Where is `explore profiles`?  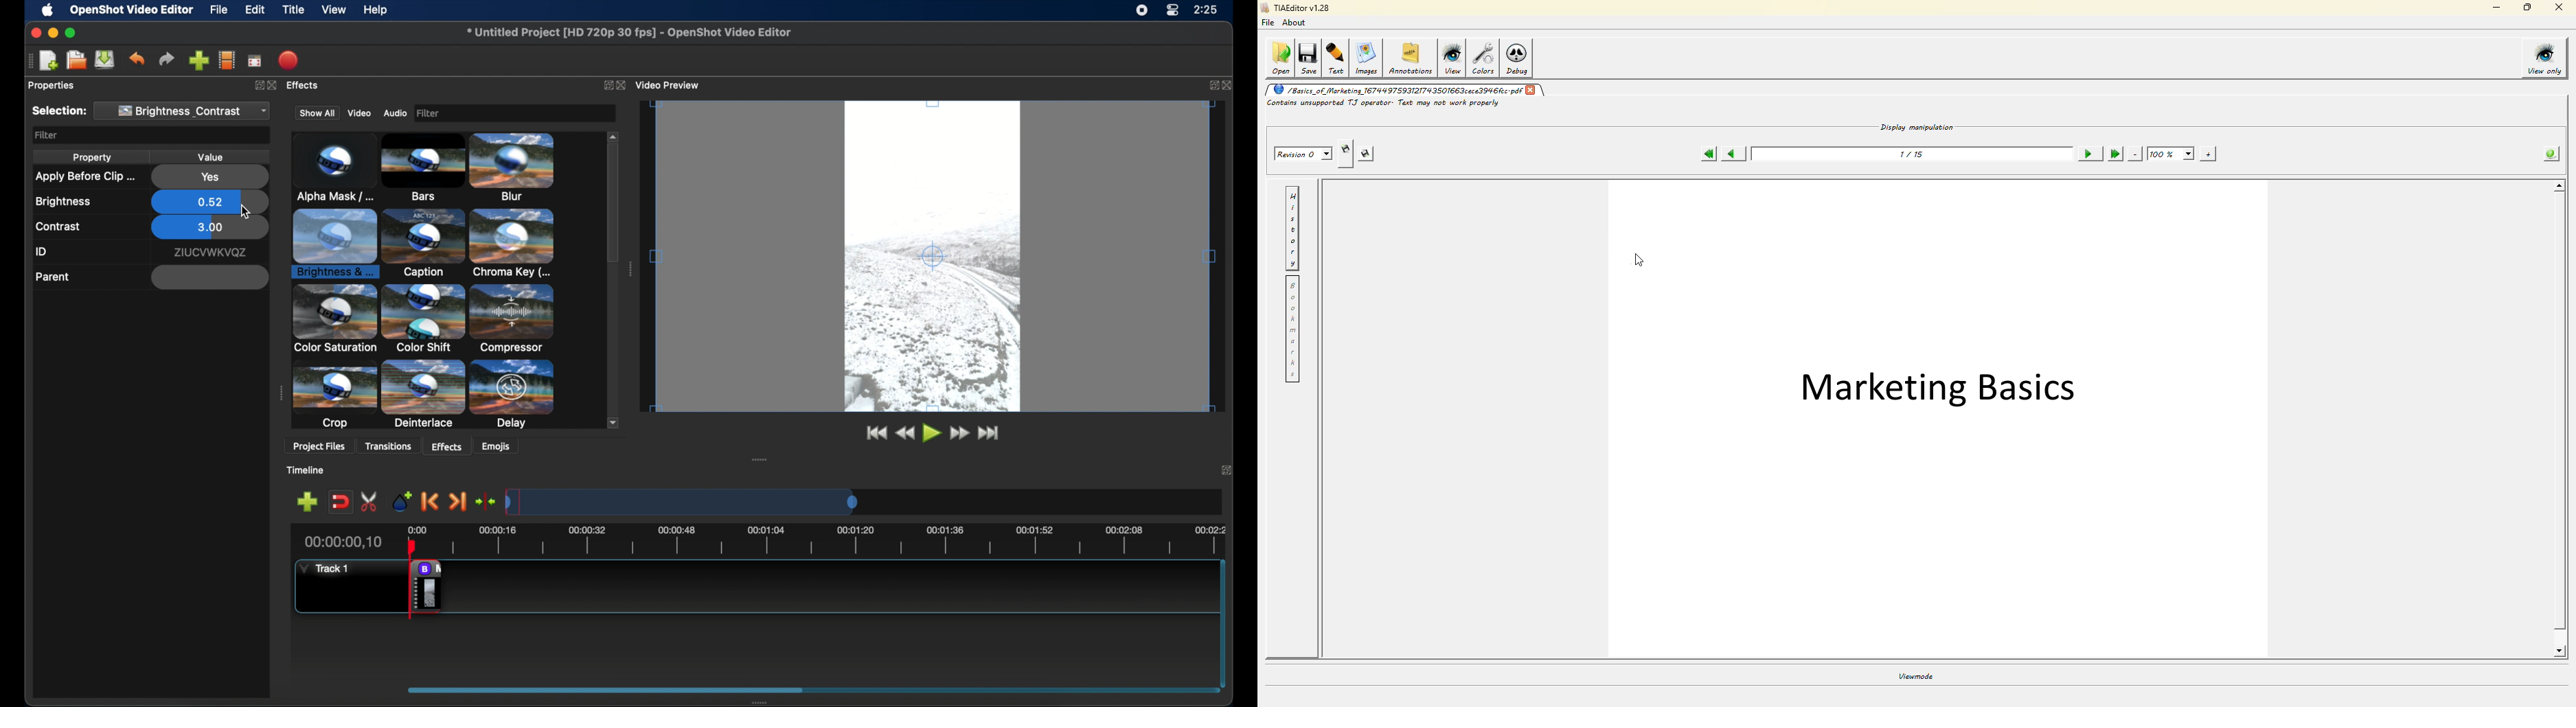 explore profiles is located at coordinates (228, 61).